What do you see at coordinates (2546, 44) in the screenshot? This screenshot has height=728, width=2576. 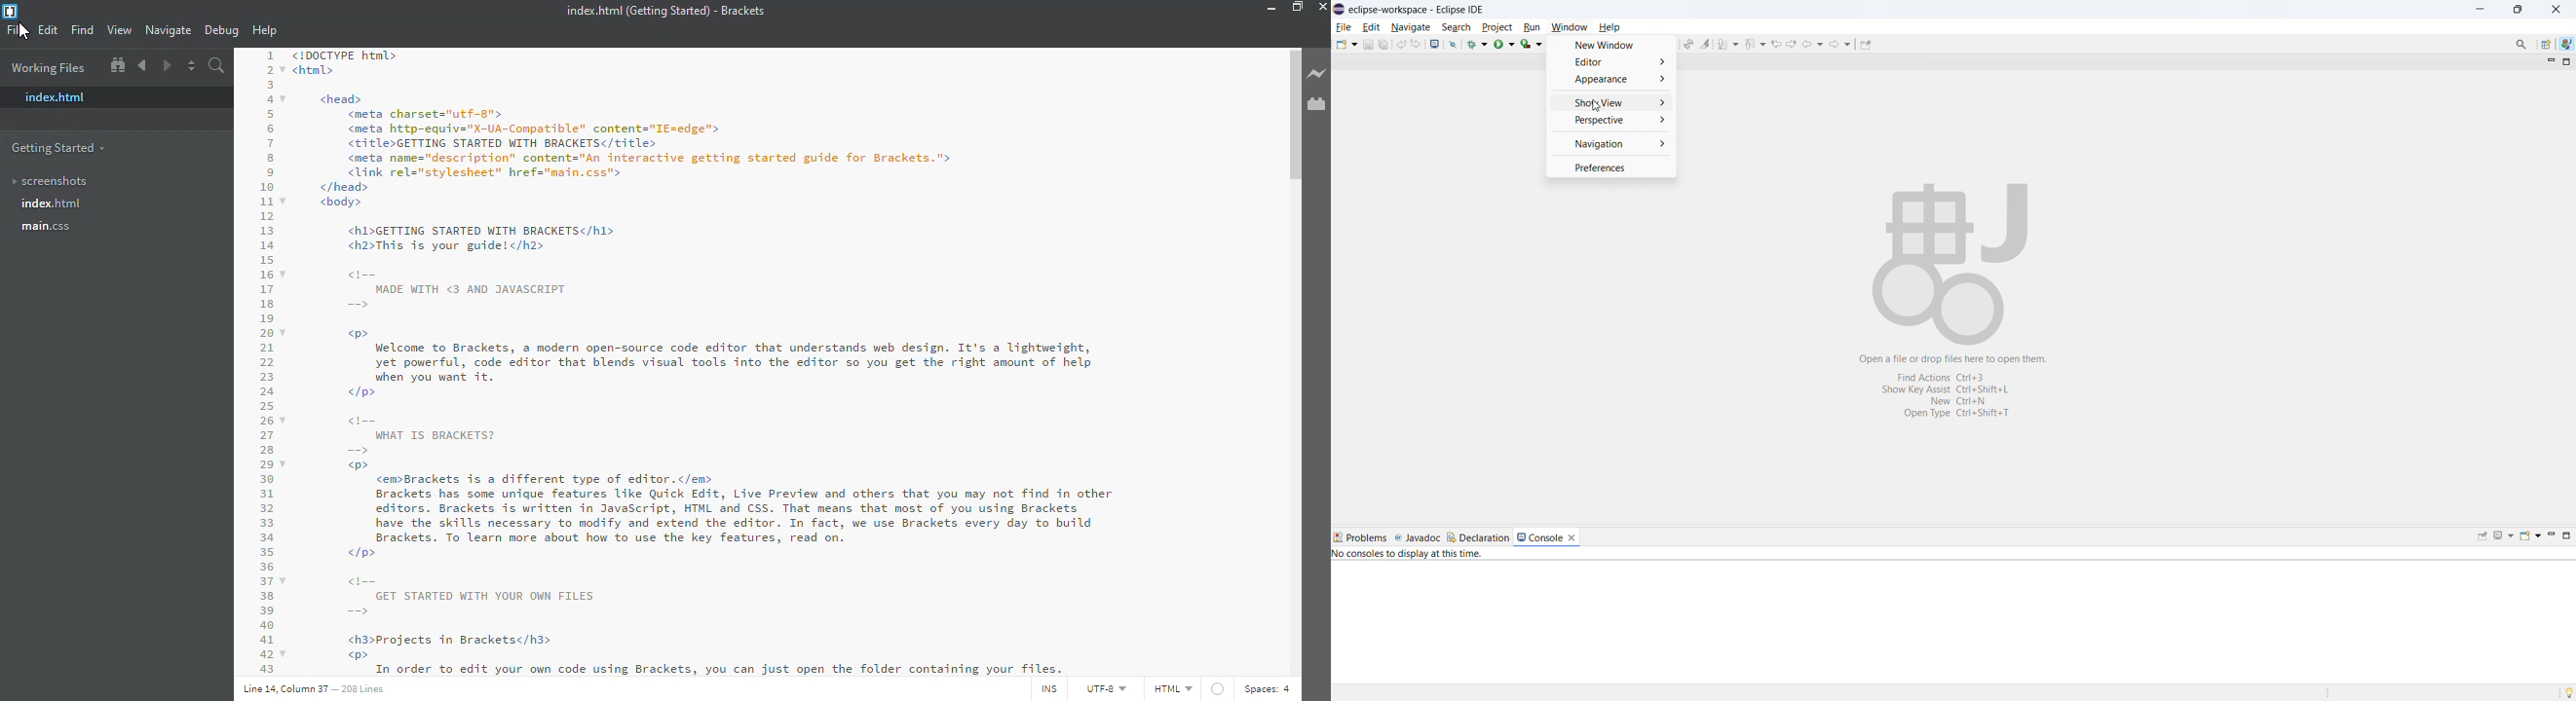 I see `open perspective` at bounding box center [2546, 44].